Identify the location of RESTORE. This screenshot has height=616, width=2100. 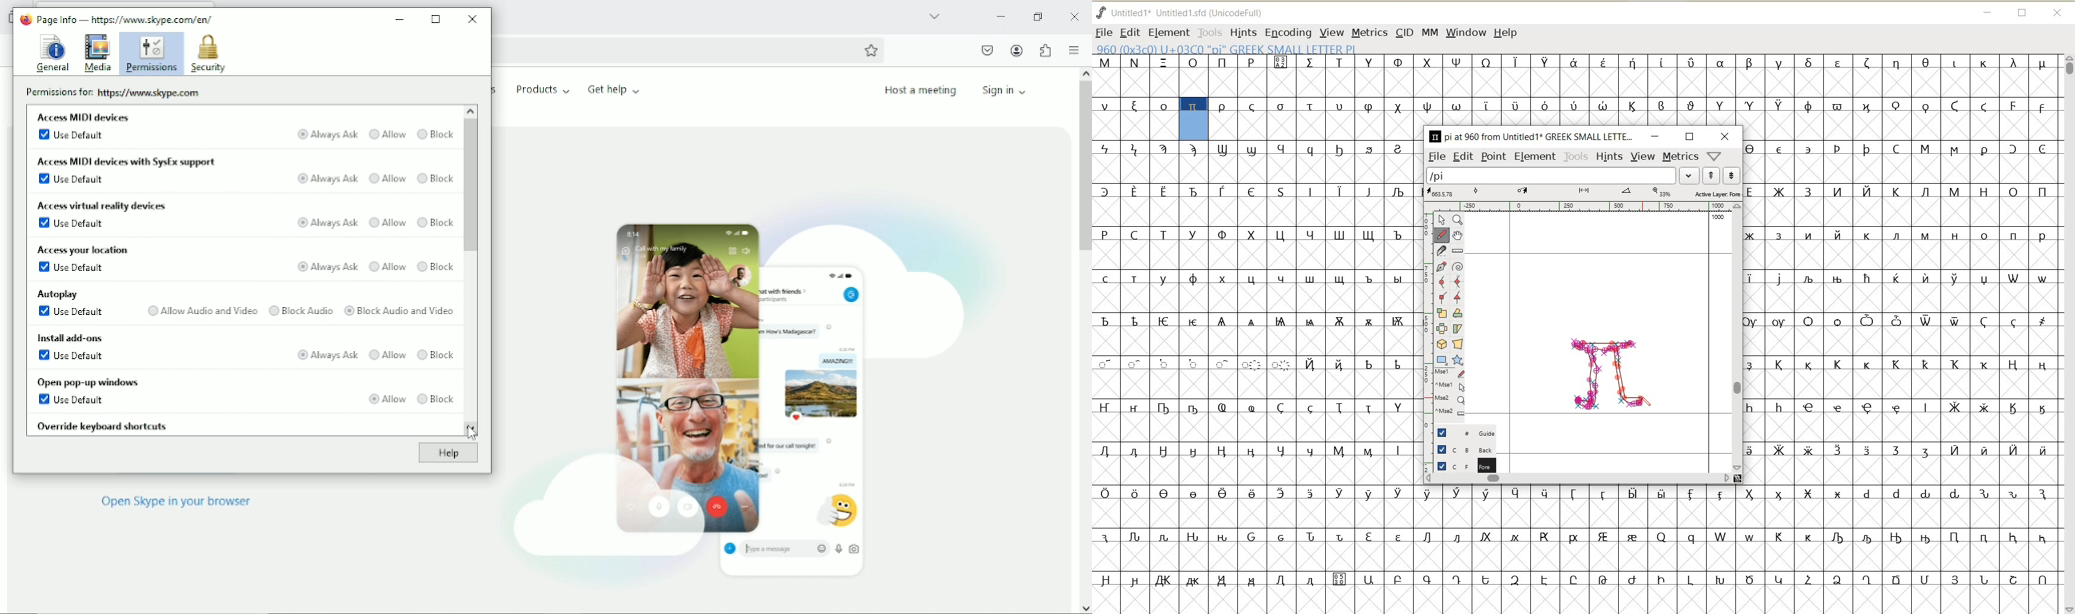
(1691, 136).